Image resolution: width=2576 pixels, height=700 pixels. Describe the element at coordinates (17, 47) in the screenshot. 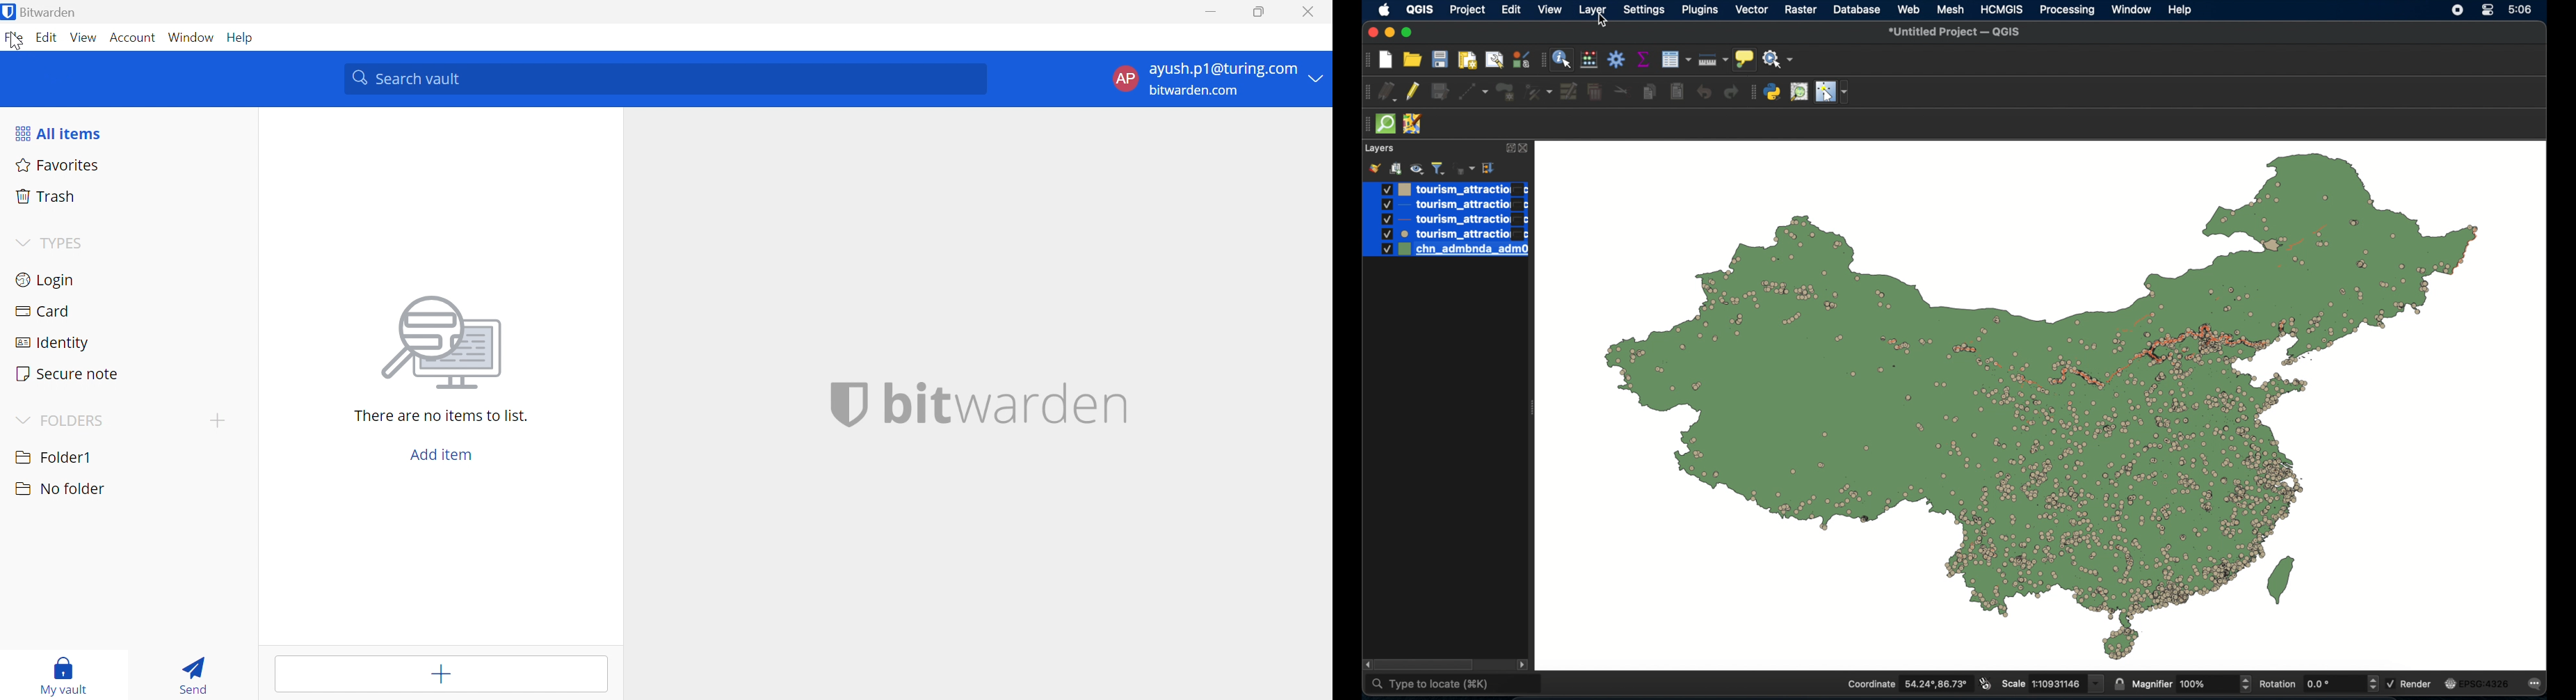

I see `cursor` at that location.